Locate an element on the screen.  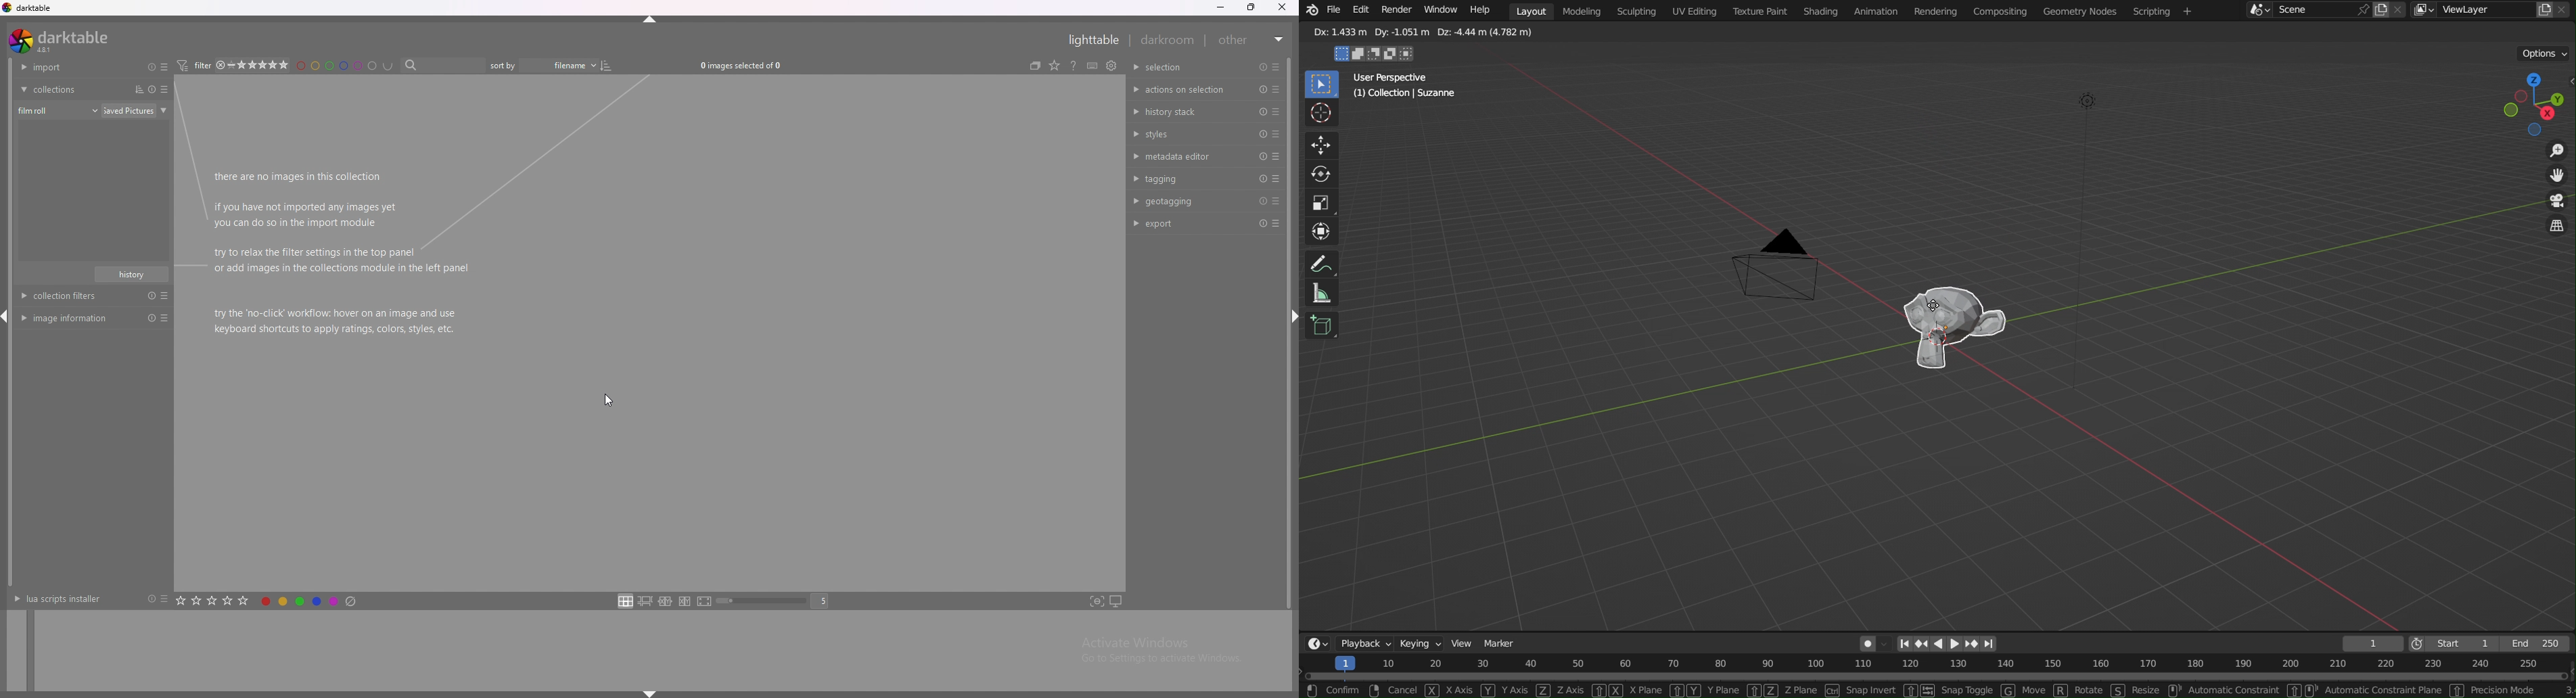
Move View is located at coordinates (2556, 176).